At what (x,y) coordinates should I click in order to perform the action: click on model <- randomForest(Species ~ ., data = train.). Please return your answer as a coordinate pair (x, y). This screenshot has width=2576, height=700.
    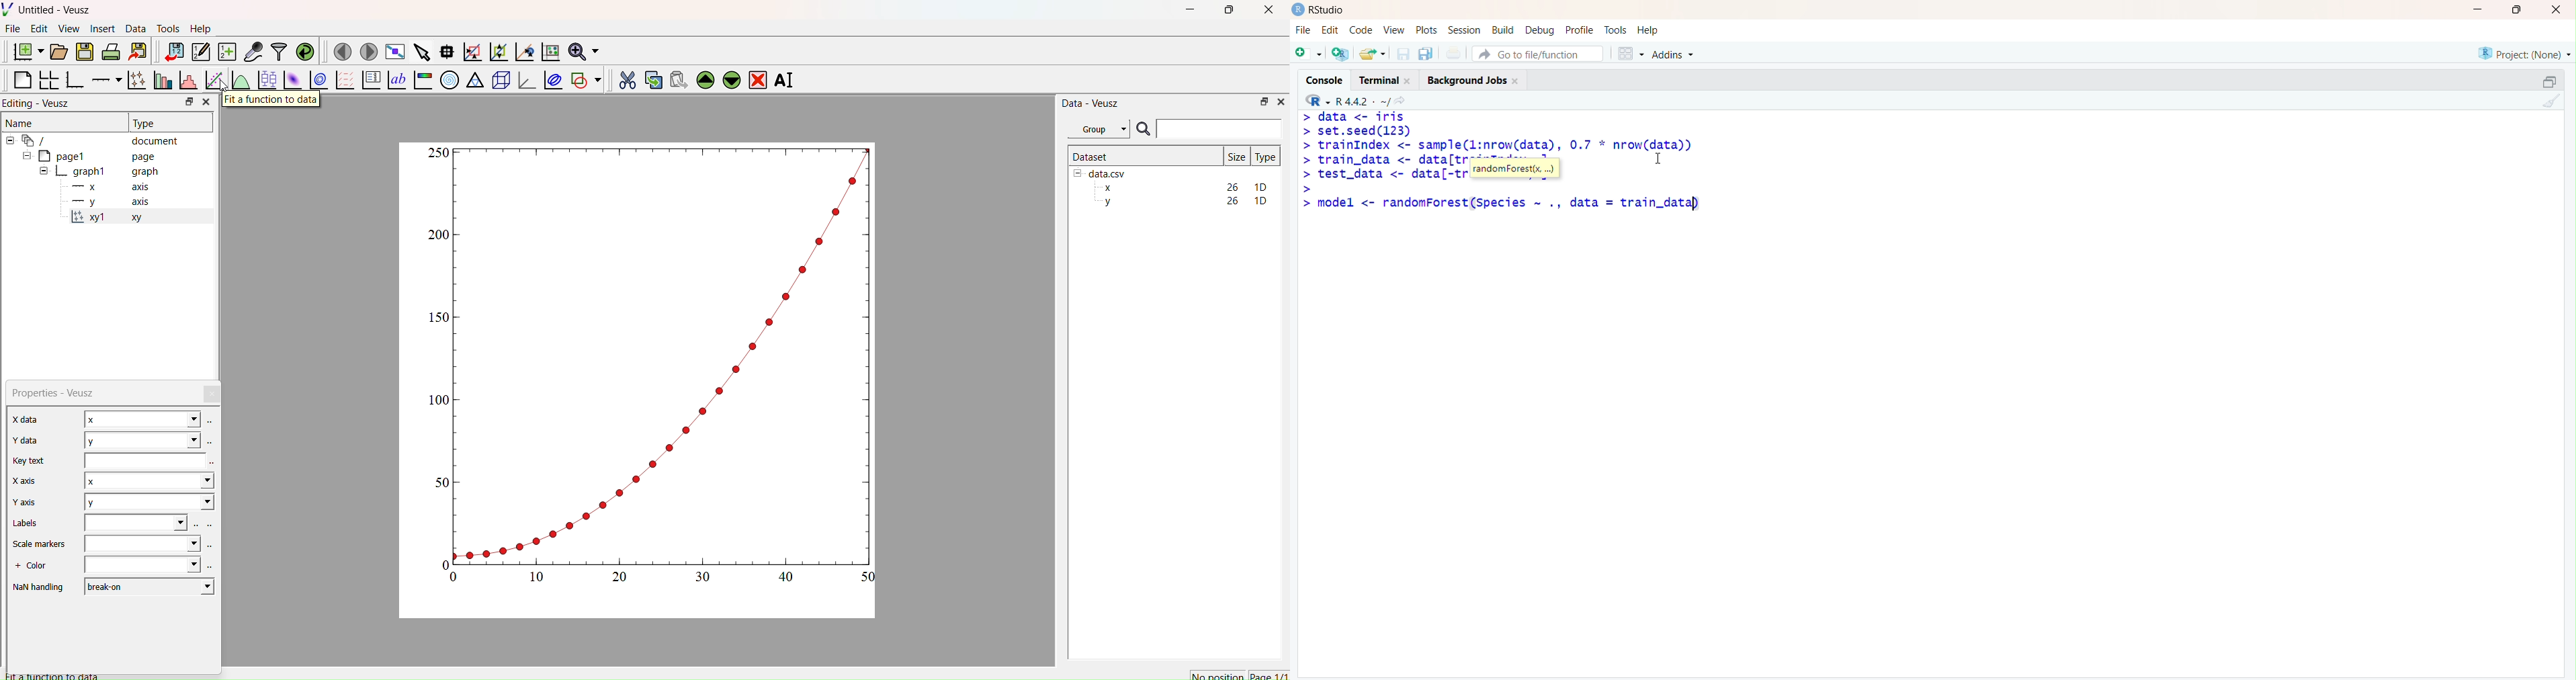
    Looking at the image, I should click on (1517, 203).